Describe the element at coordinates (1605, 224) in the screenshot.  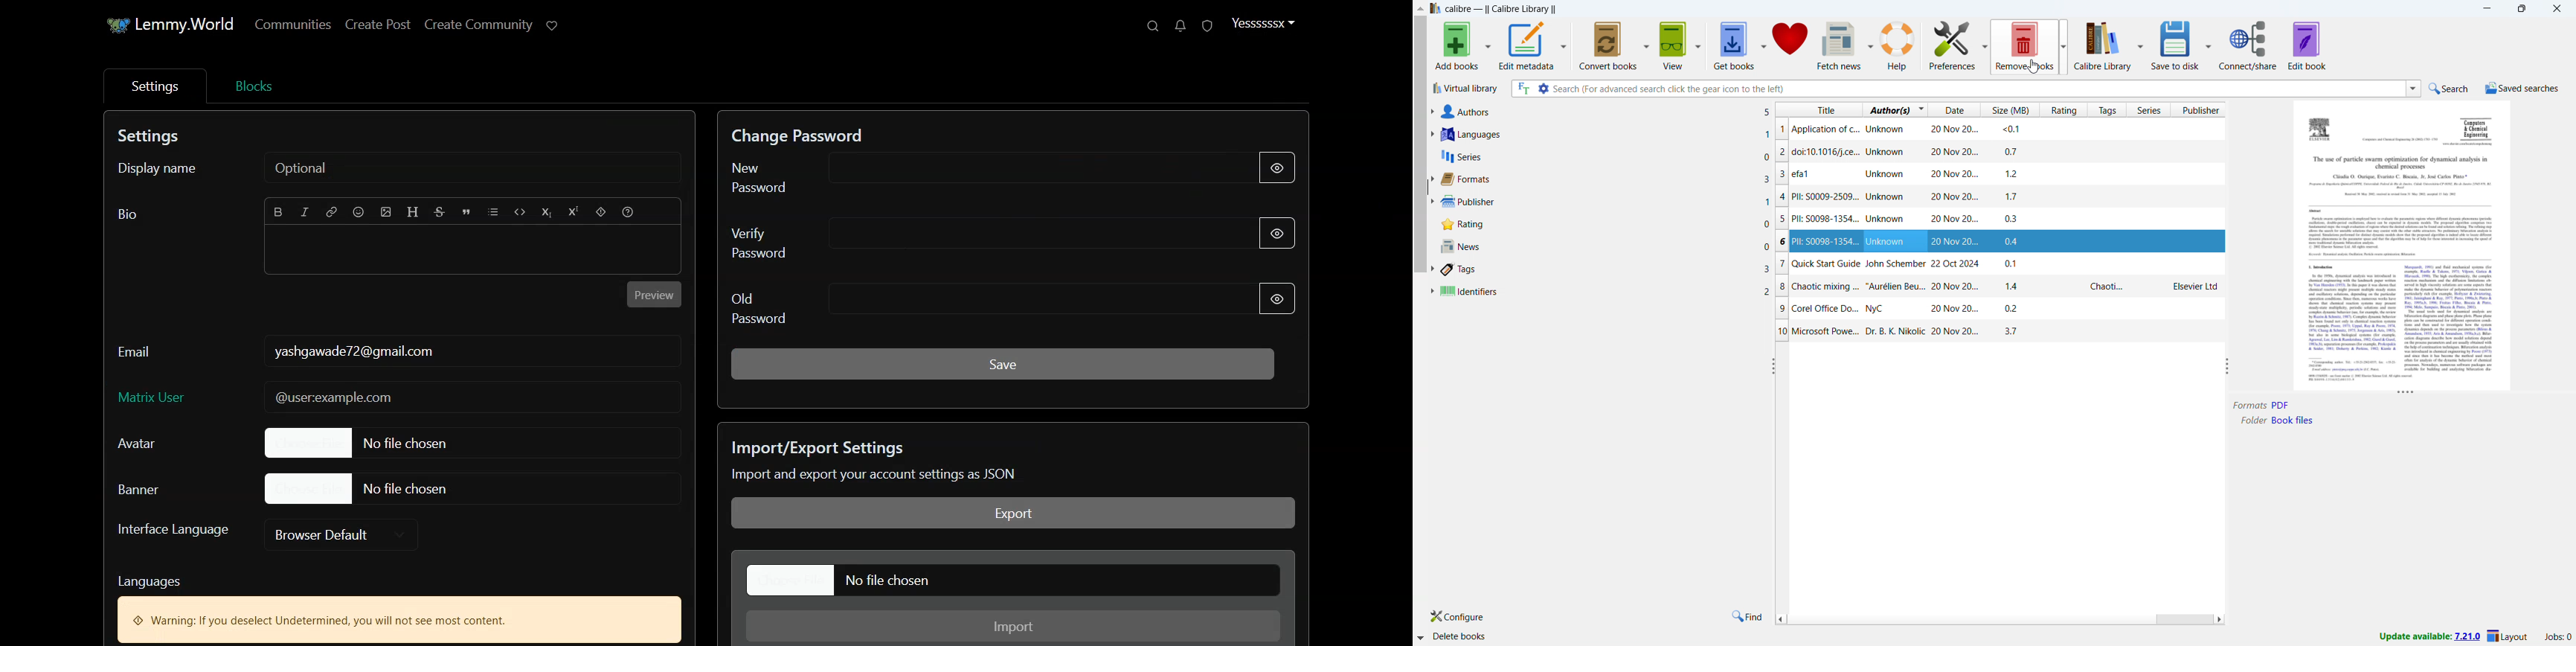
I see `rating` at that location.